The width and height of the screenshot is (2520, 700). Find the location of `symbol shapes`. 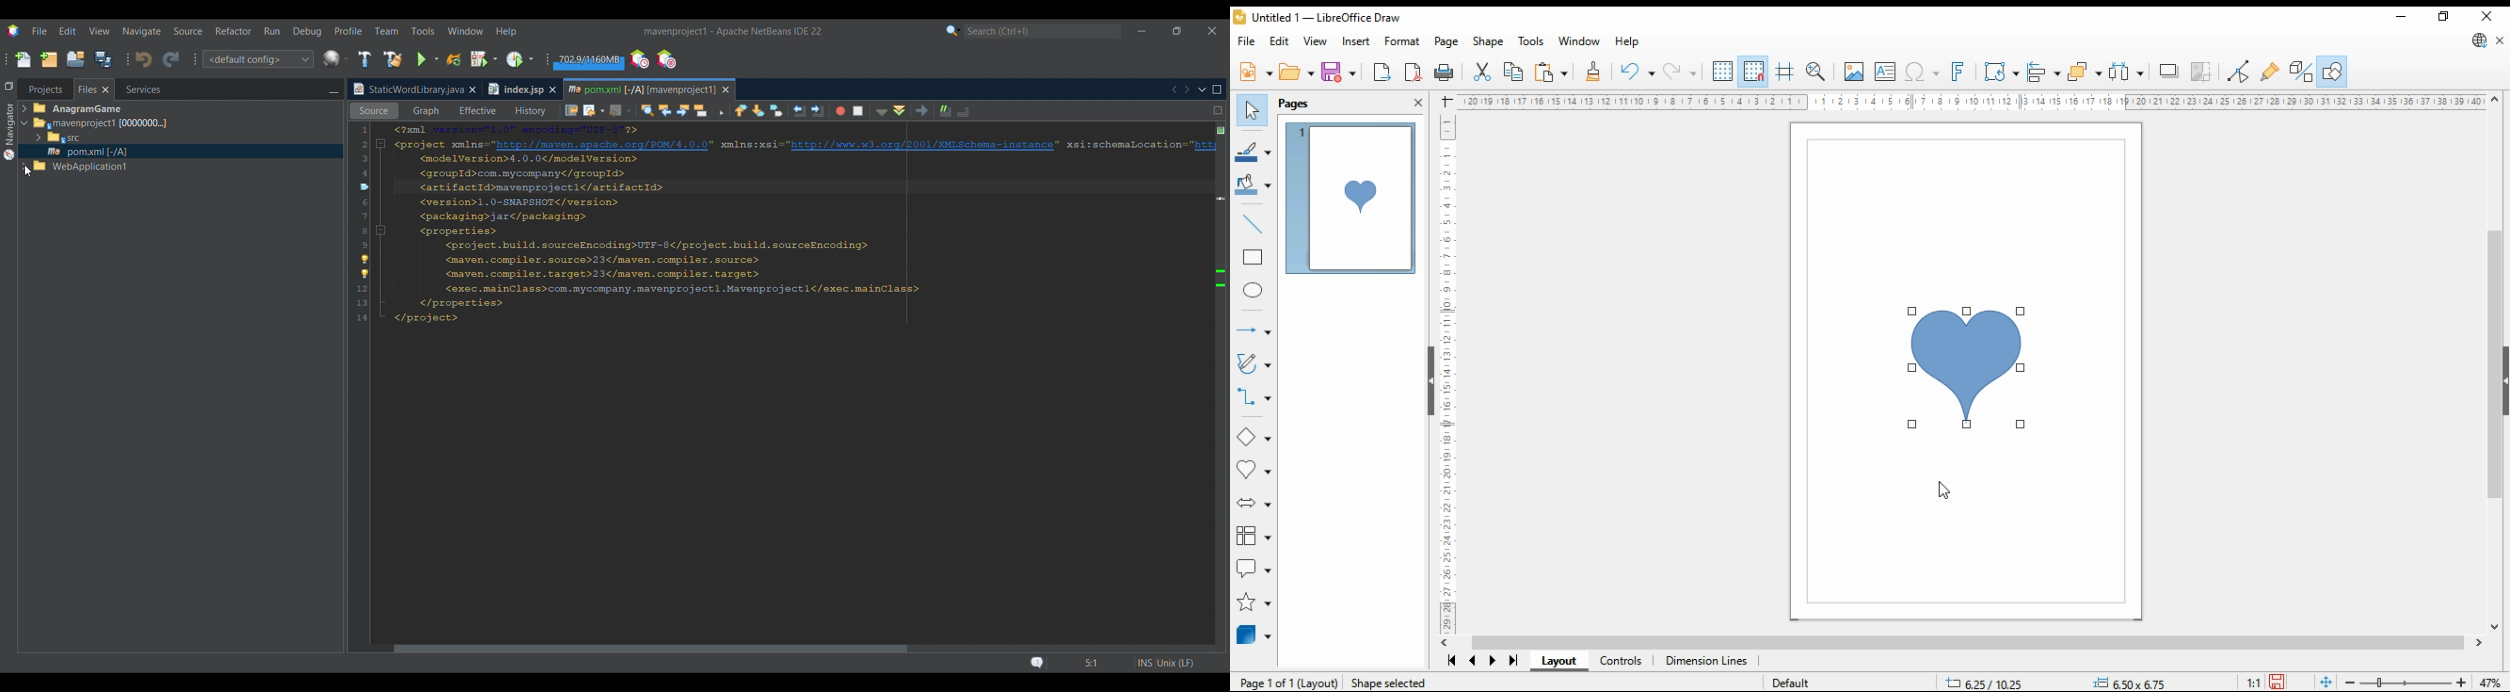

symbol shapes is located at coordinates (1252, 471).